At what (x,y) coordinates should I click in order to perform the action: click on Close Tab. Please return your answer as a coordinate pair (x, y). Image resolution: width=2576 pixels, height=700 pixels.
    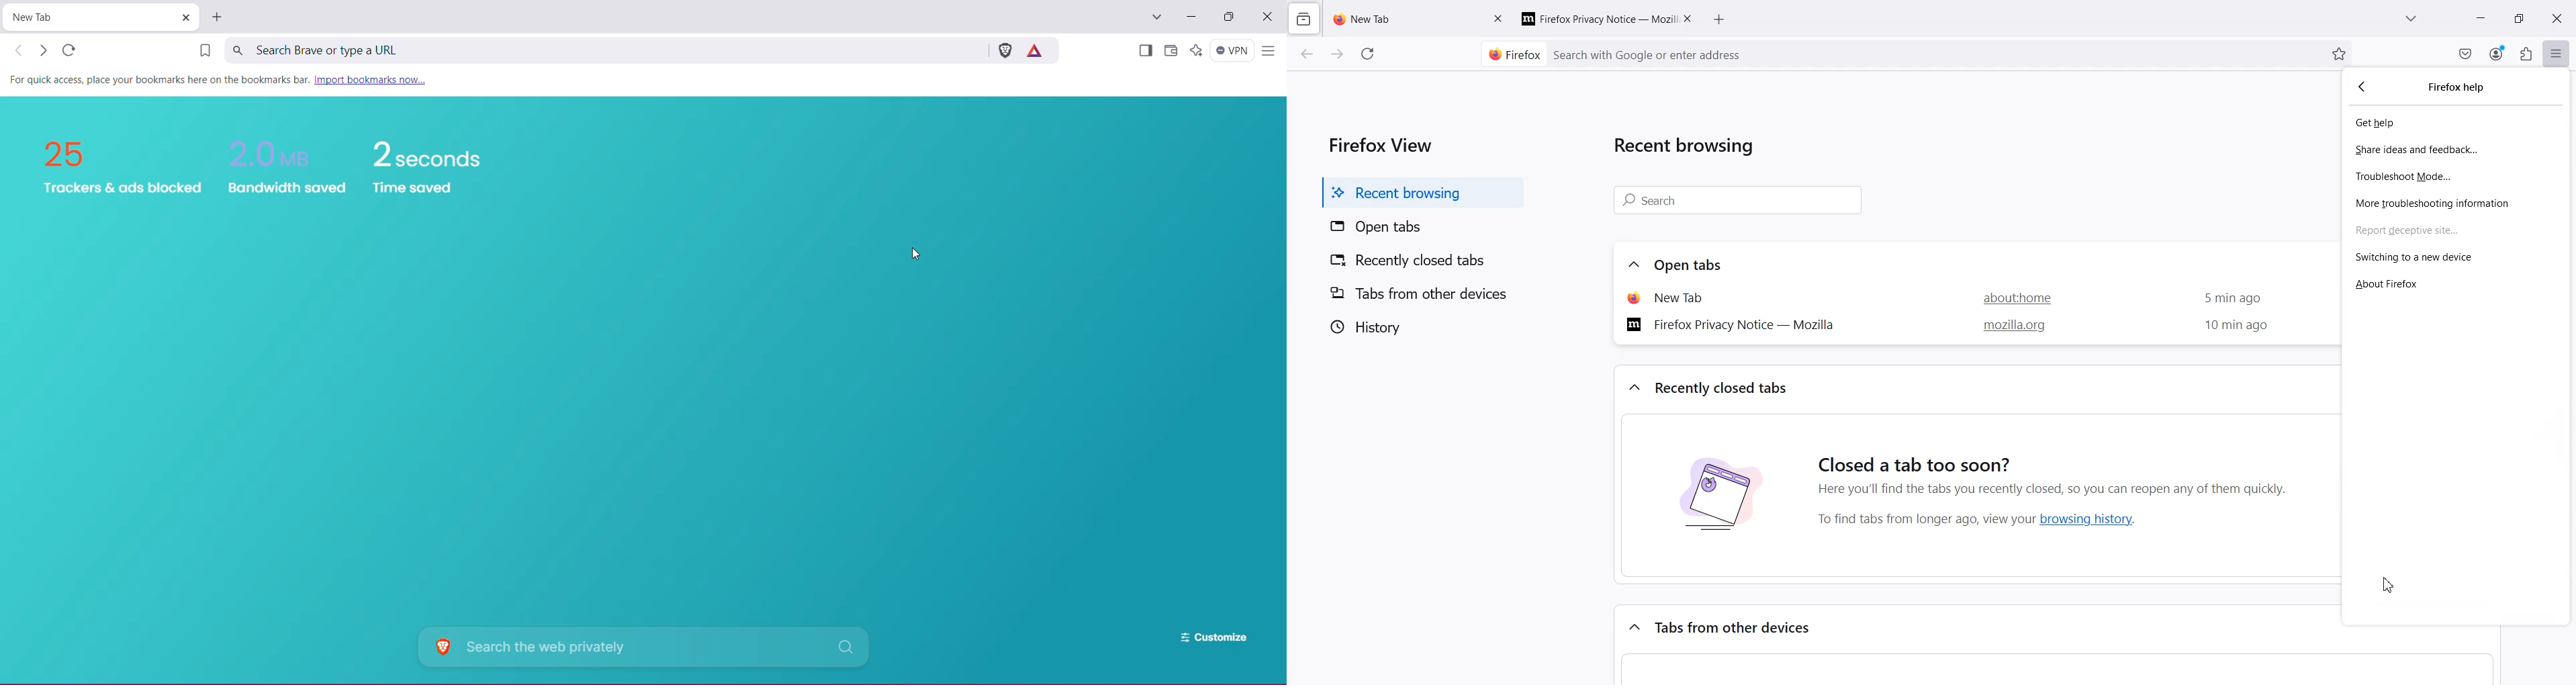
    Looking at the image, I should click on (185, 17).